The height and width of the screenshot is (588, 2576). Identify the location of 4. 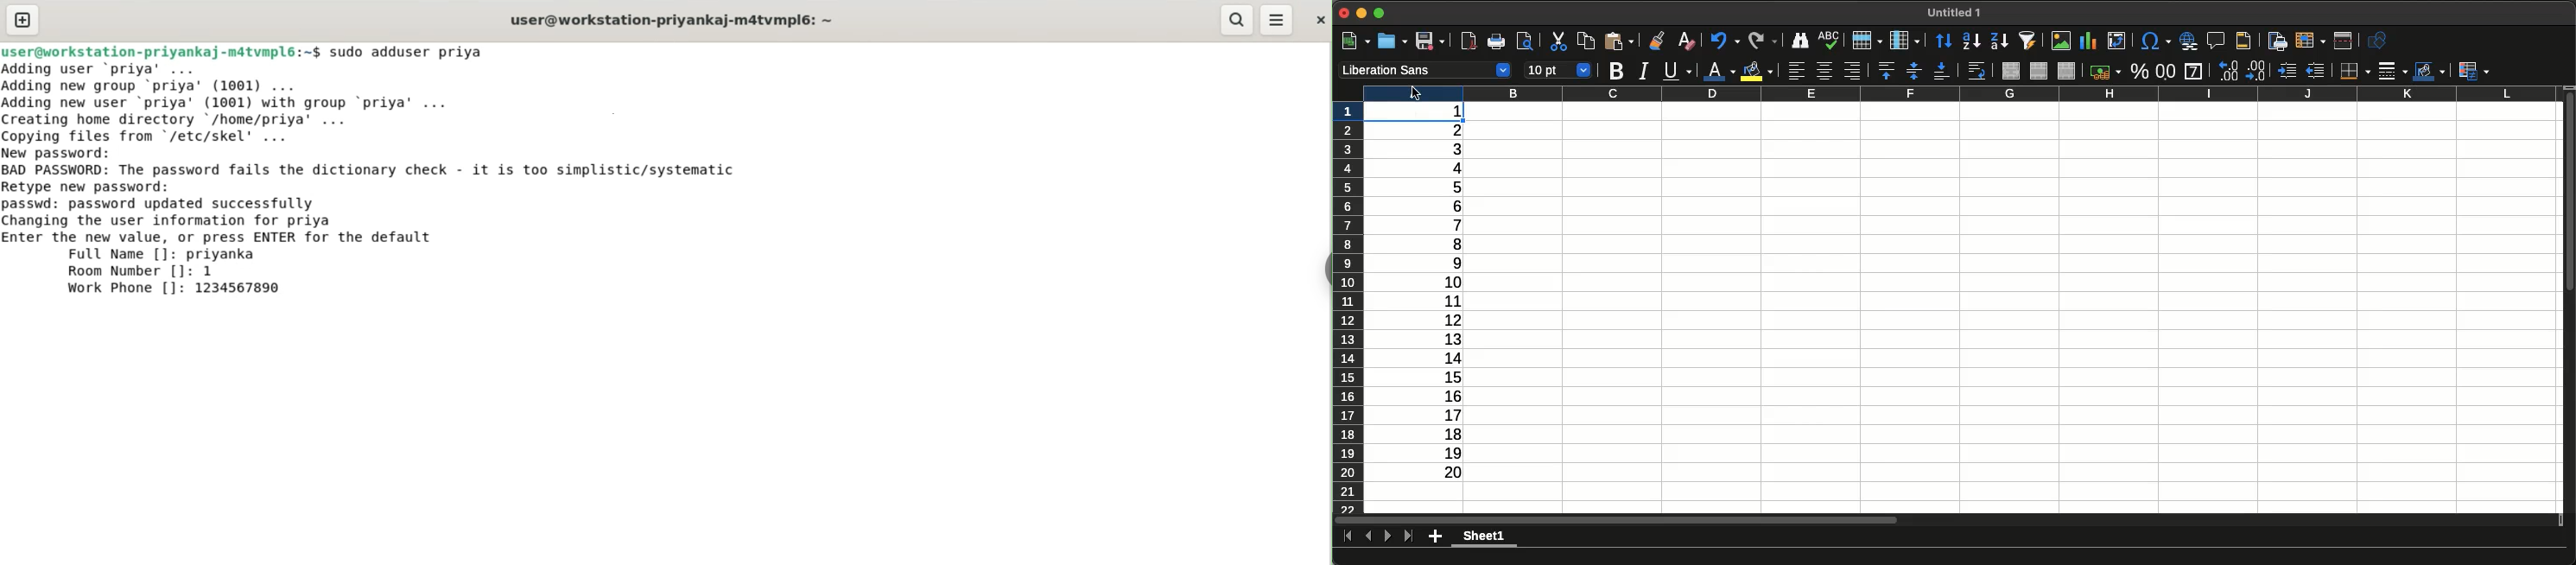
(1450, 168).